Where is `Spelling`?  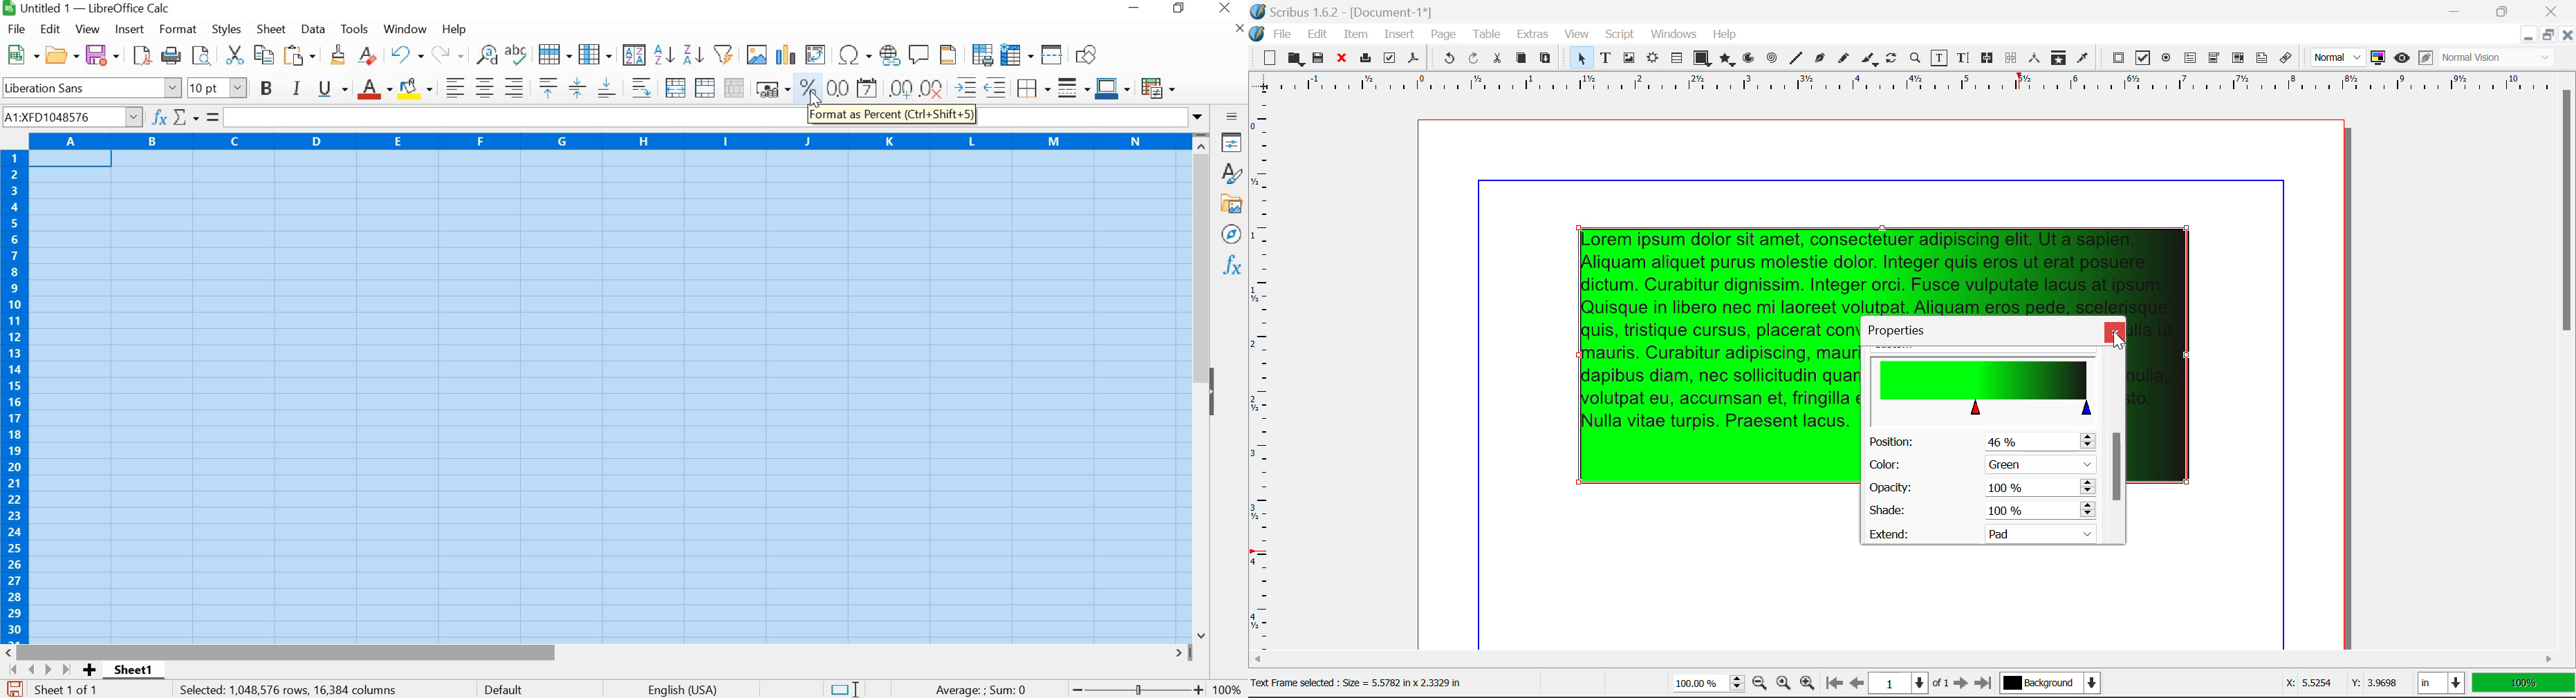 Spelling is located at coordinates (515, 55).